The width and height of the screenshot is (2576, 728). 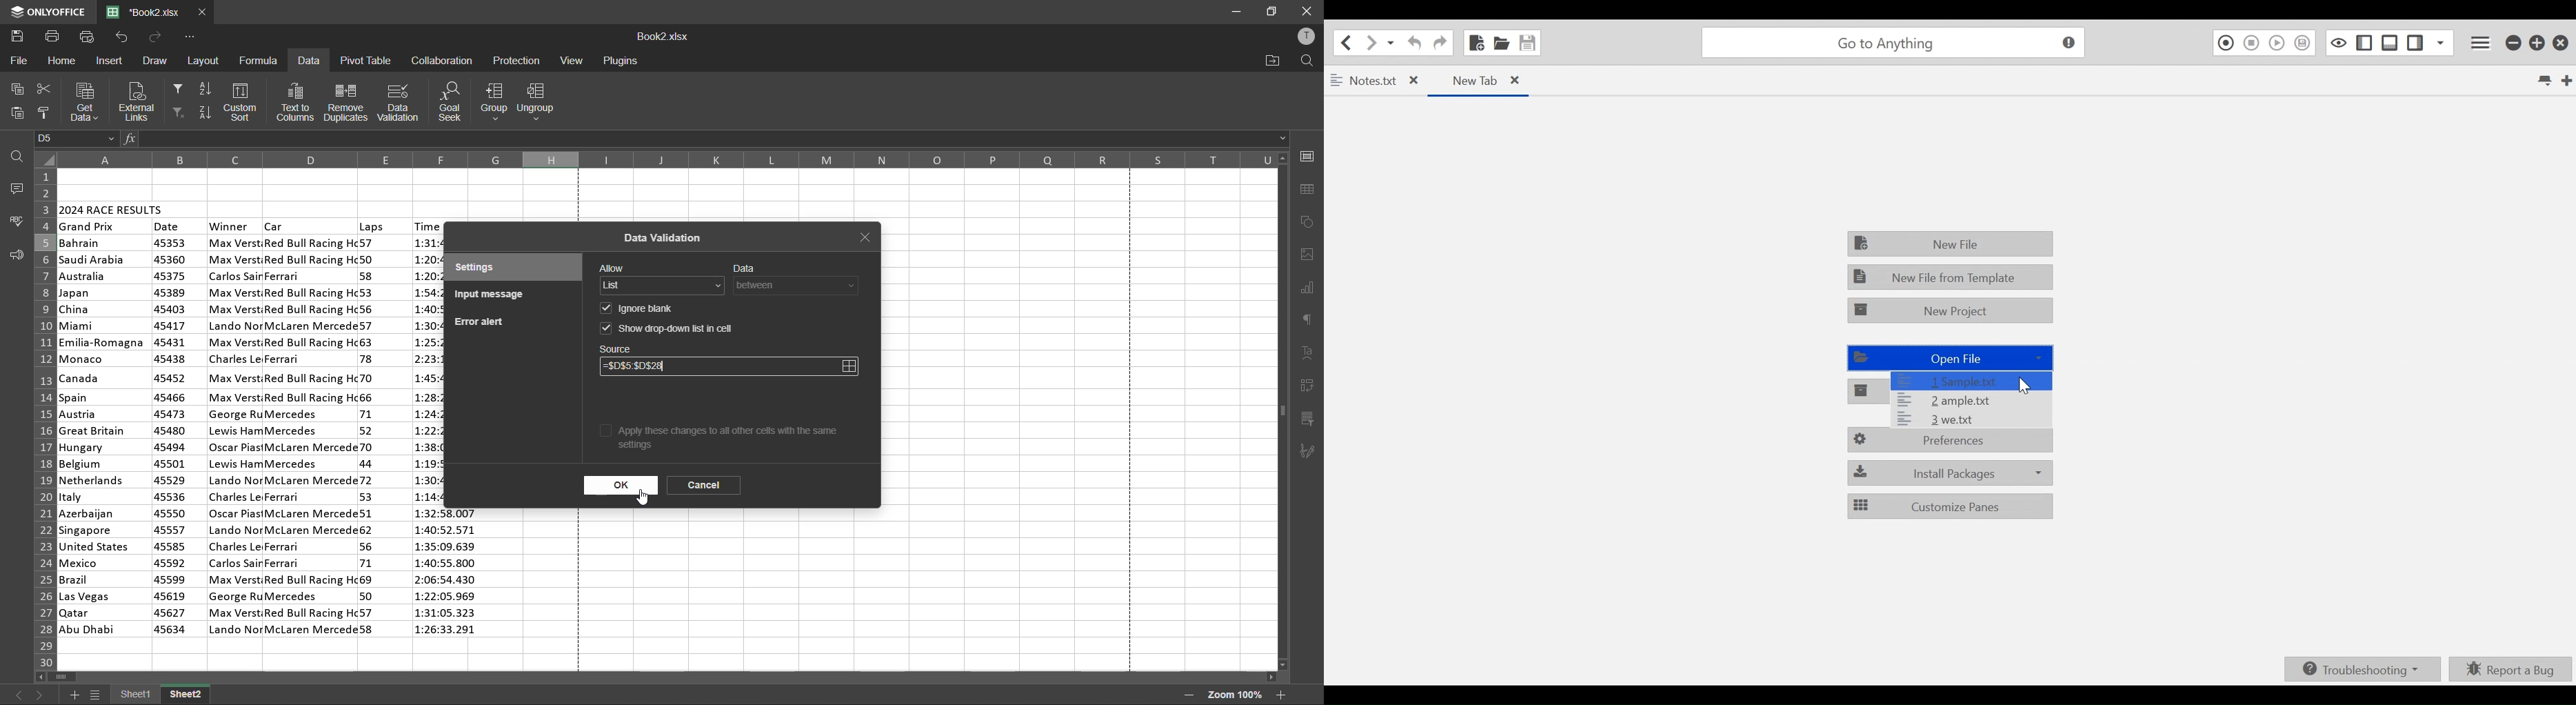 What do you see at coordinates (235, 435) in the screenshot?
I see `winner` at bounding box center [235, 435].